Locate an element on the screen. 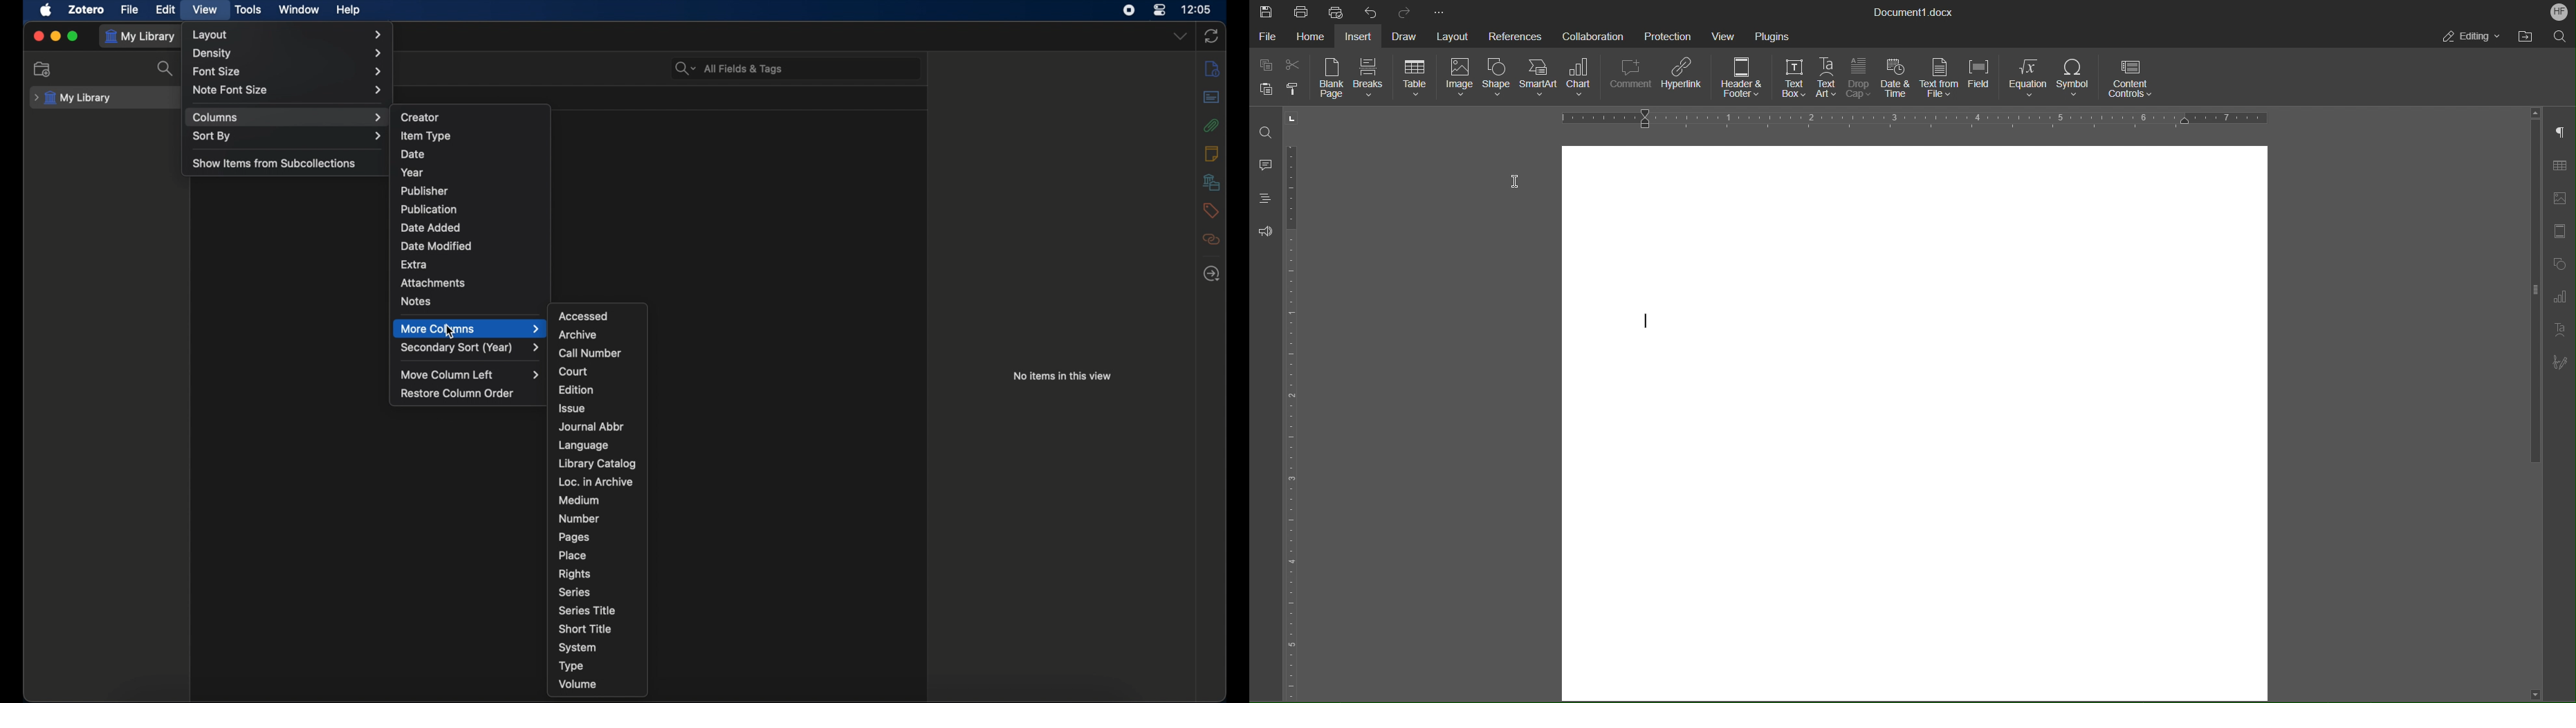  notes is located at coordinates (1212, 152).